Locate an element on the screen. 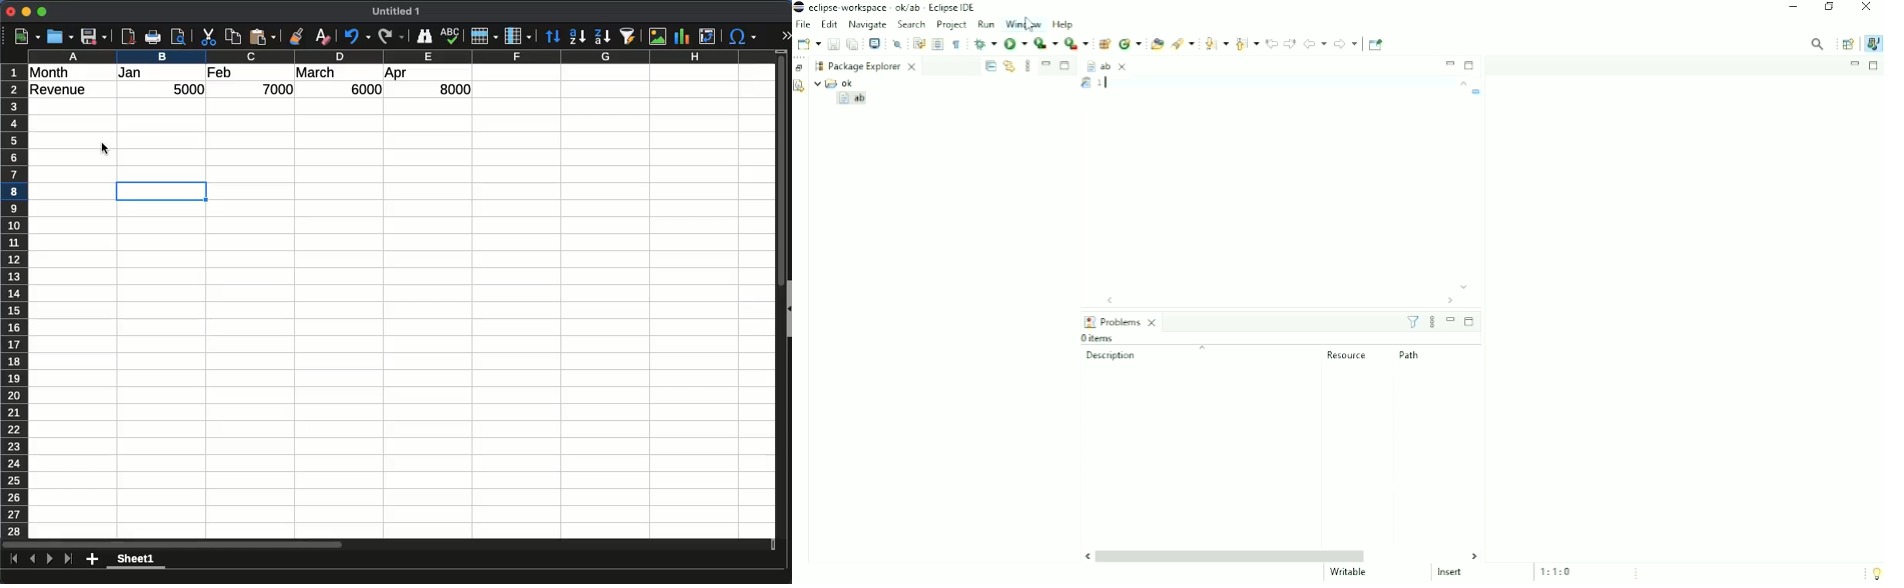 The height and width of the screenshot is (588, 1904). month is located at coordinates (49, 73).